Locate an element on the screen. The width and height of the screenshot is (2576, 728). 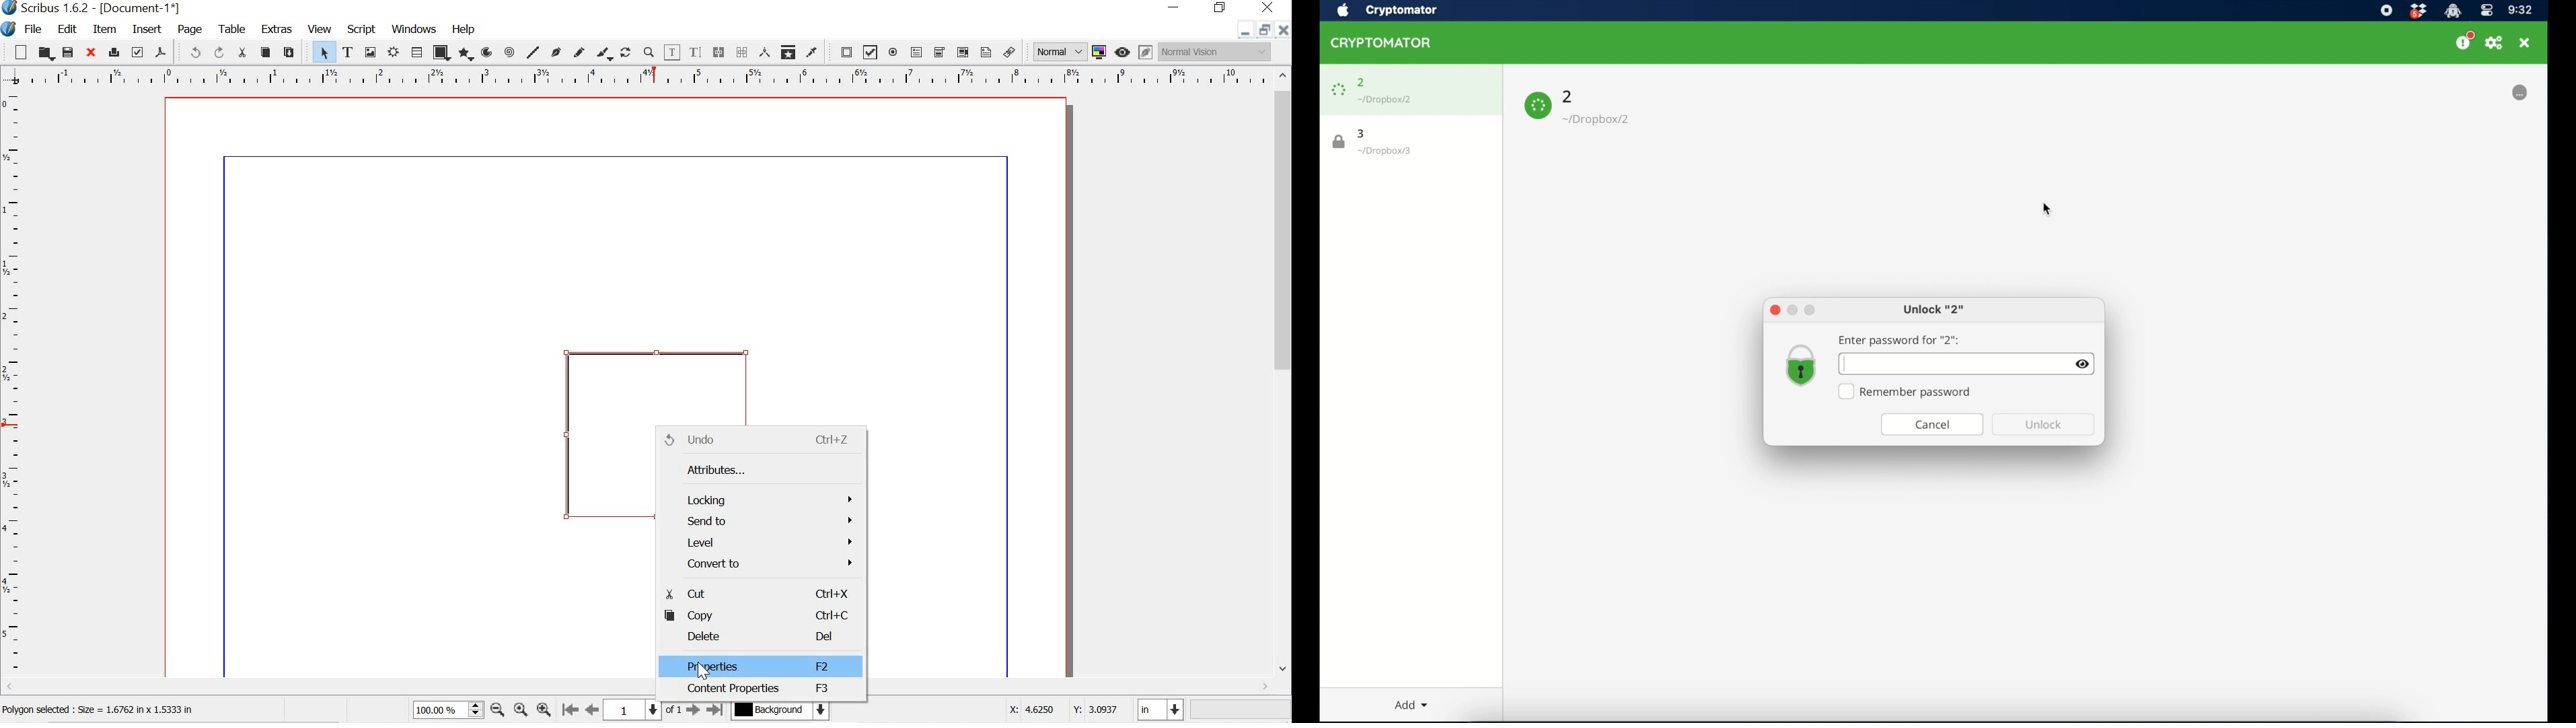
properties is located at coordinates (761, 666).